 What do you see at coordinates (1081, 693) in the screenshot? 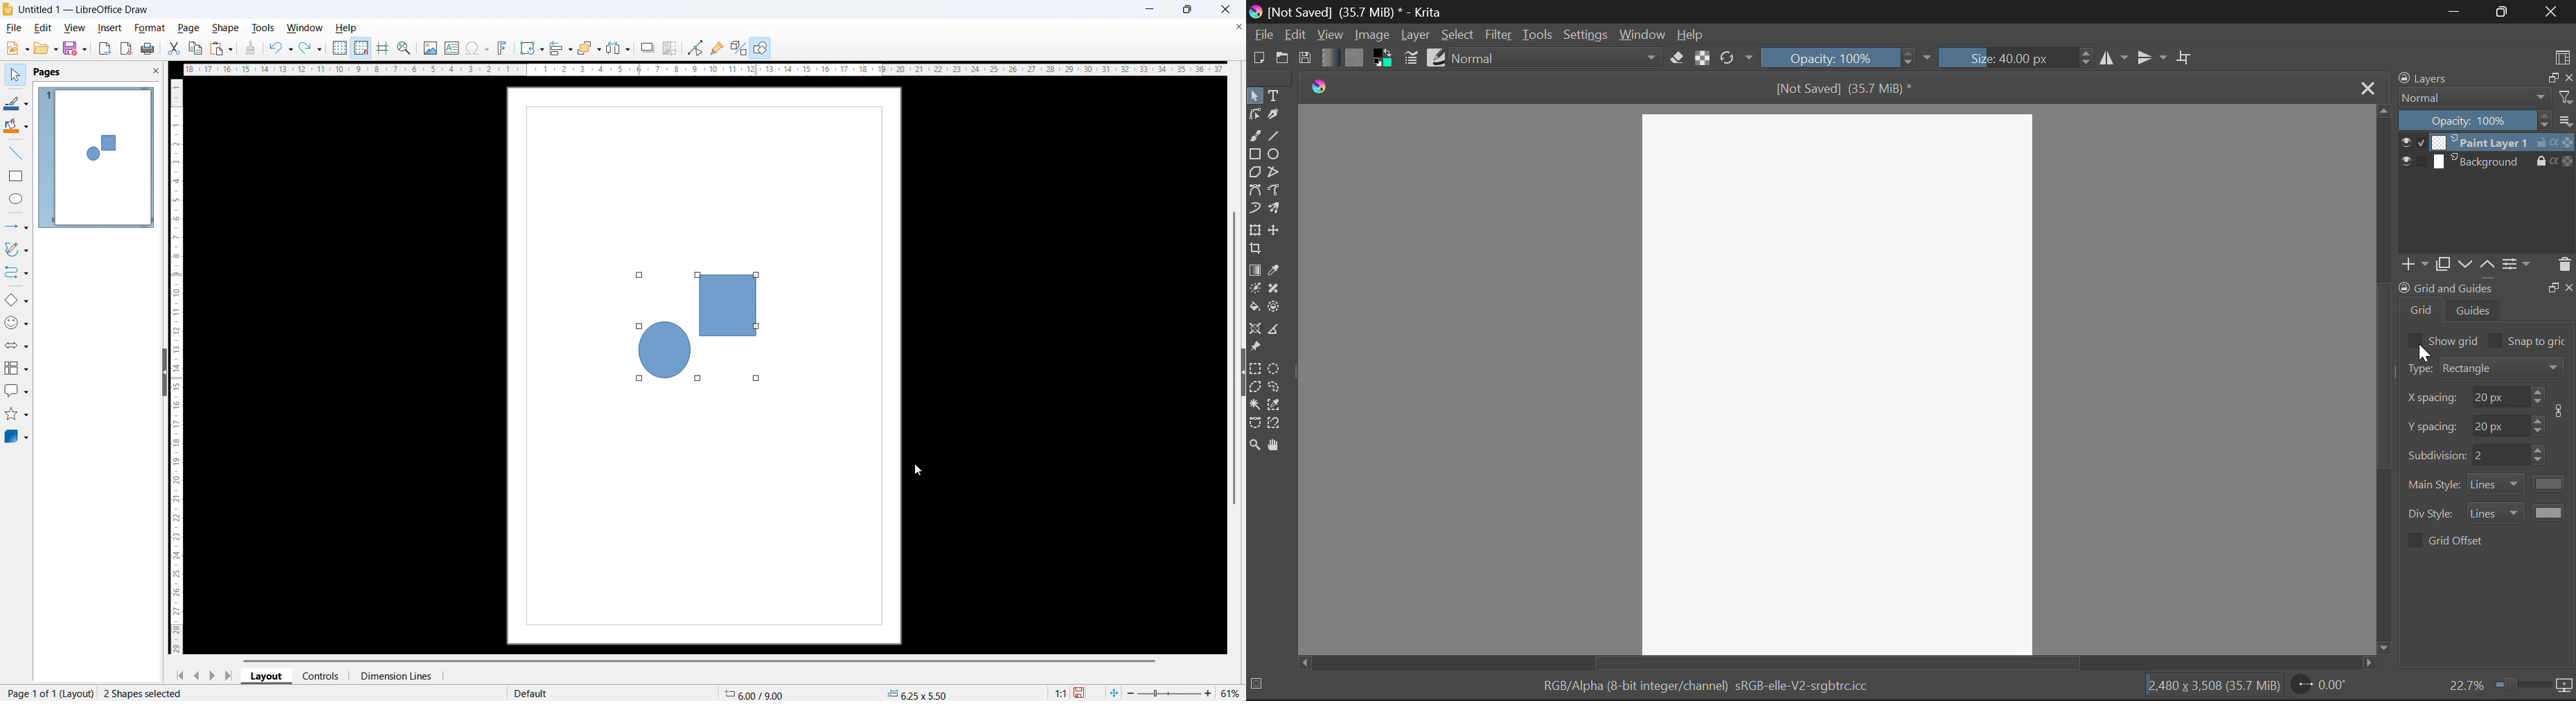
I see `save` at bounding box center [1081, 693].